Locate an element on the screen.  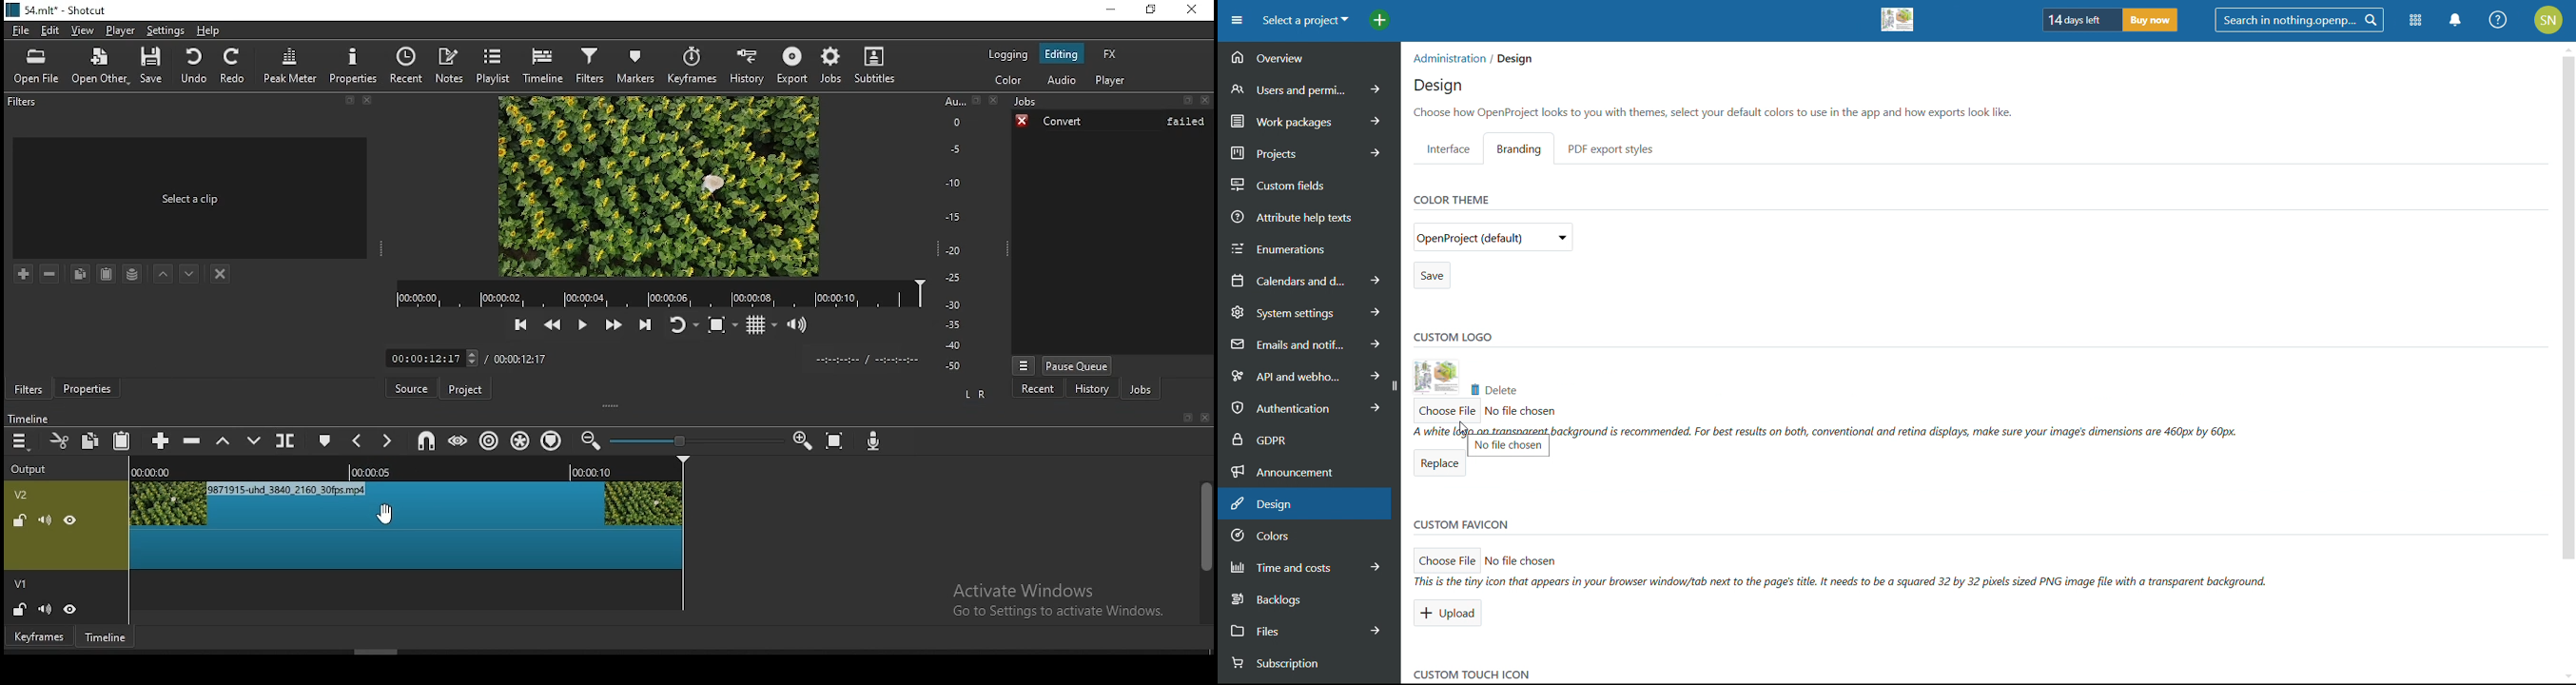
skip to the previous point is located at coordinates (520, 325).